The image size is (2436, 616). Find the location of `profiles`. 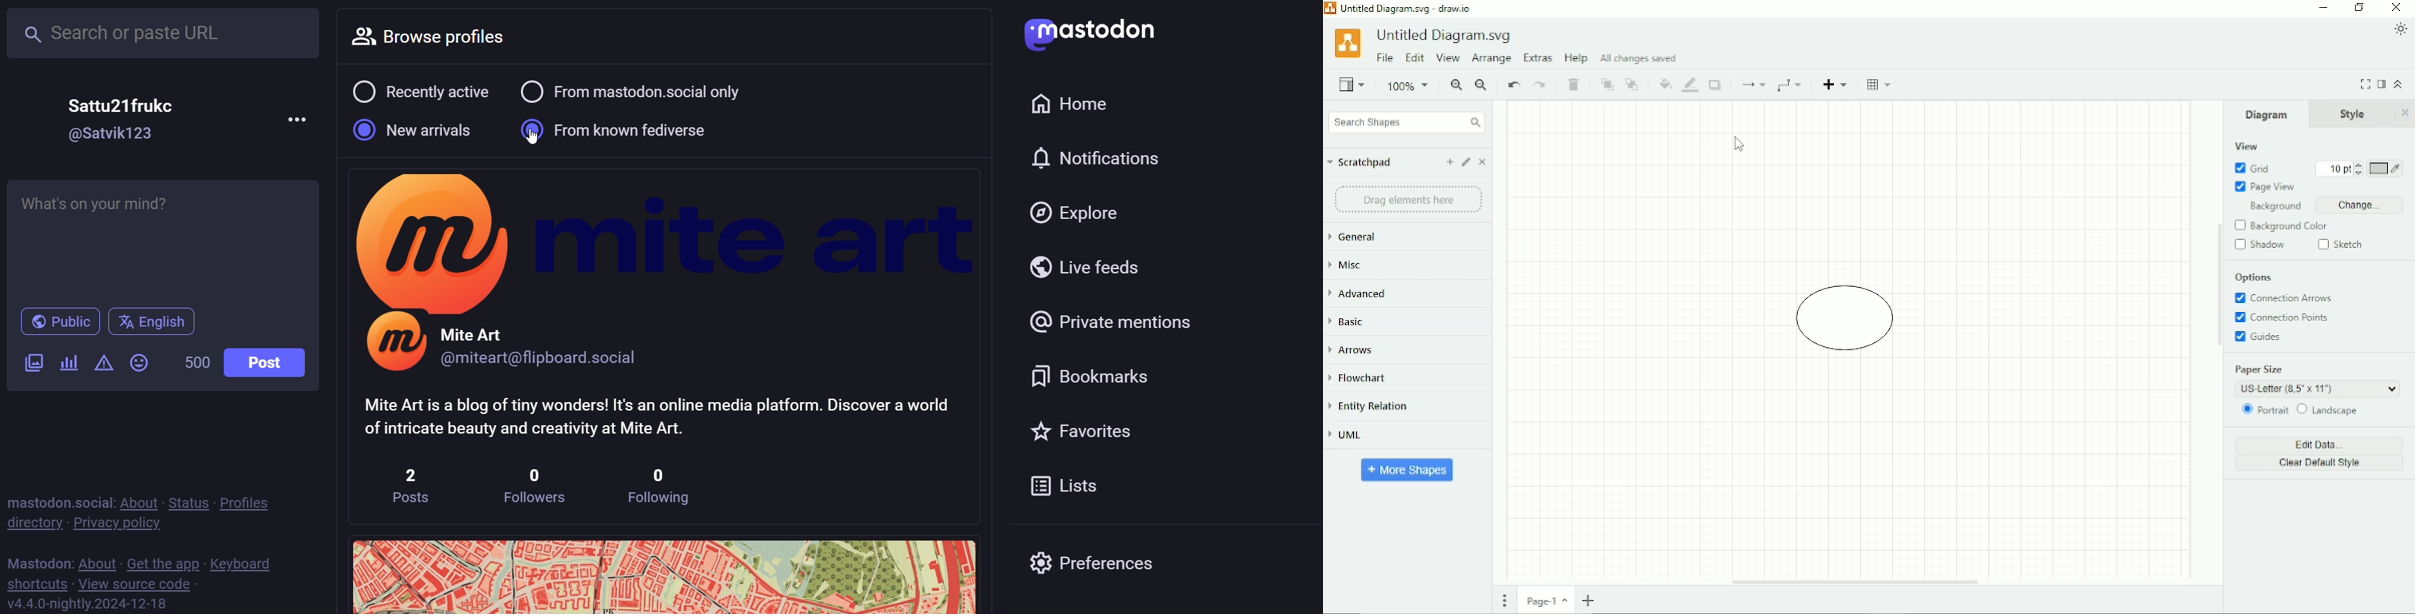

profiles is located at coordinates (254, 501).